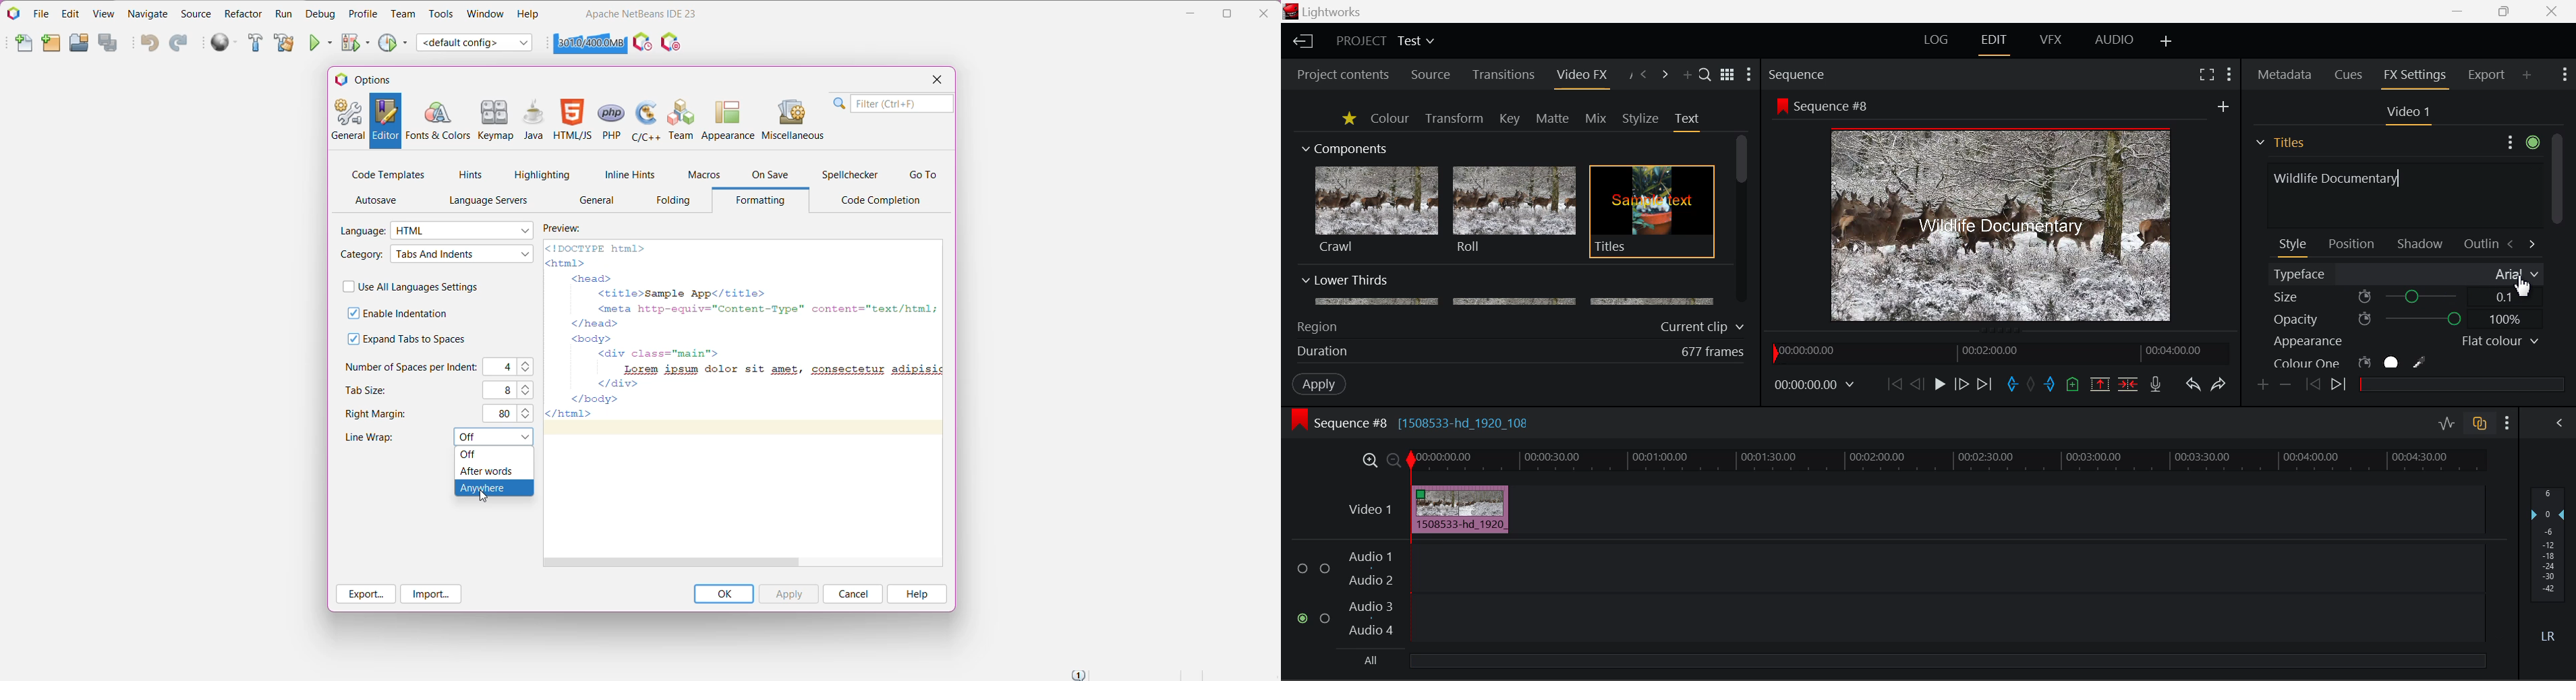 The width and height of the screenshot is (2576, 700). What do you see at coordinates (542, 174) in the screenshot?
I see `Highlighting` at bounding box center [542, 174].